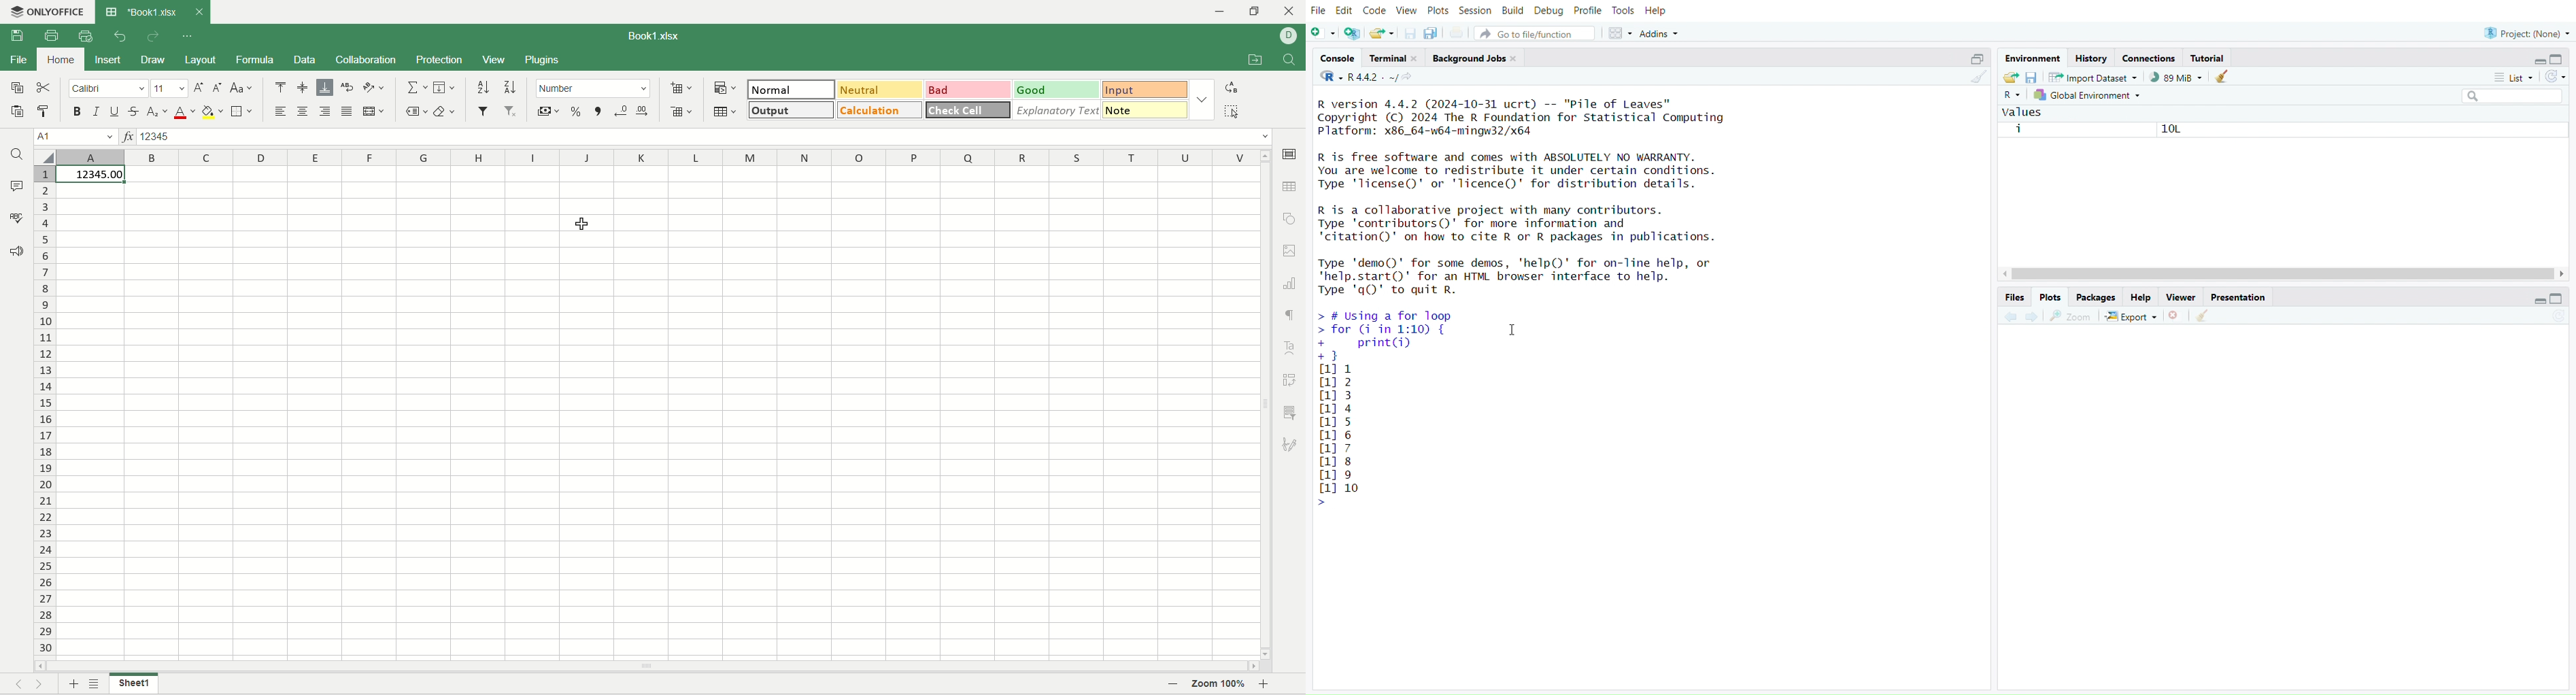 The image size is (2576, 700). Describe the element at coordinates (1457, 32) in the screenshot. I see `print current file` at that location.